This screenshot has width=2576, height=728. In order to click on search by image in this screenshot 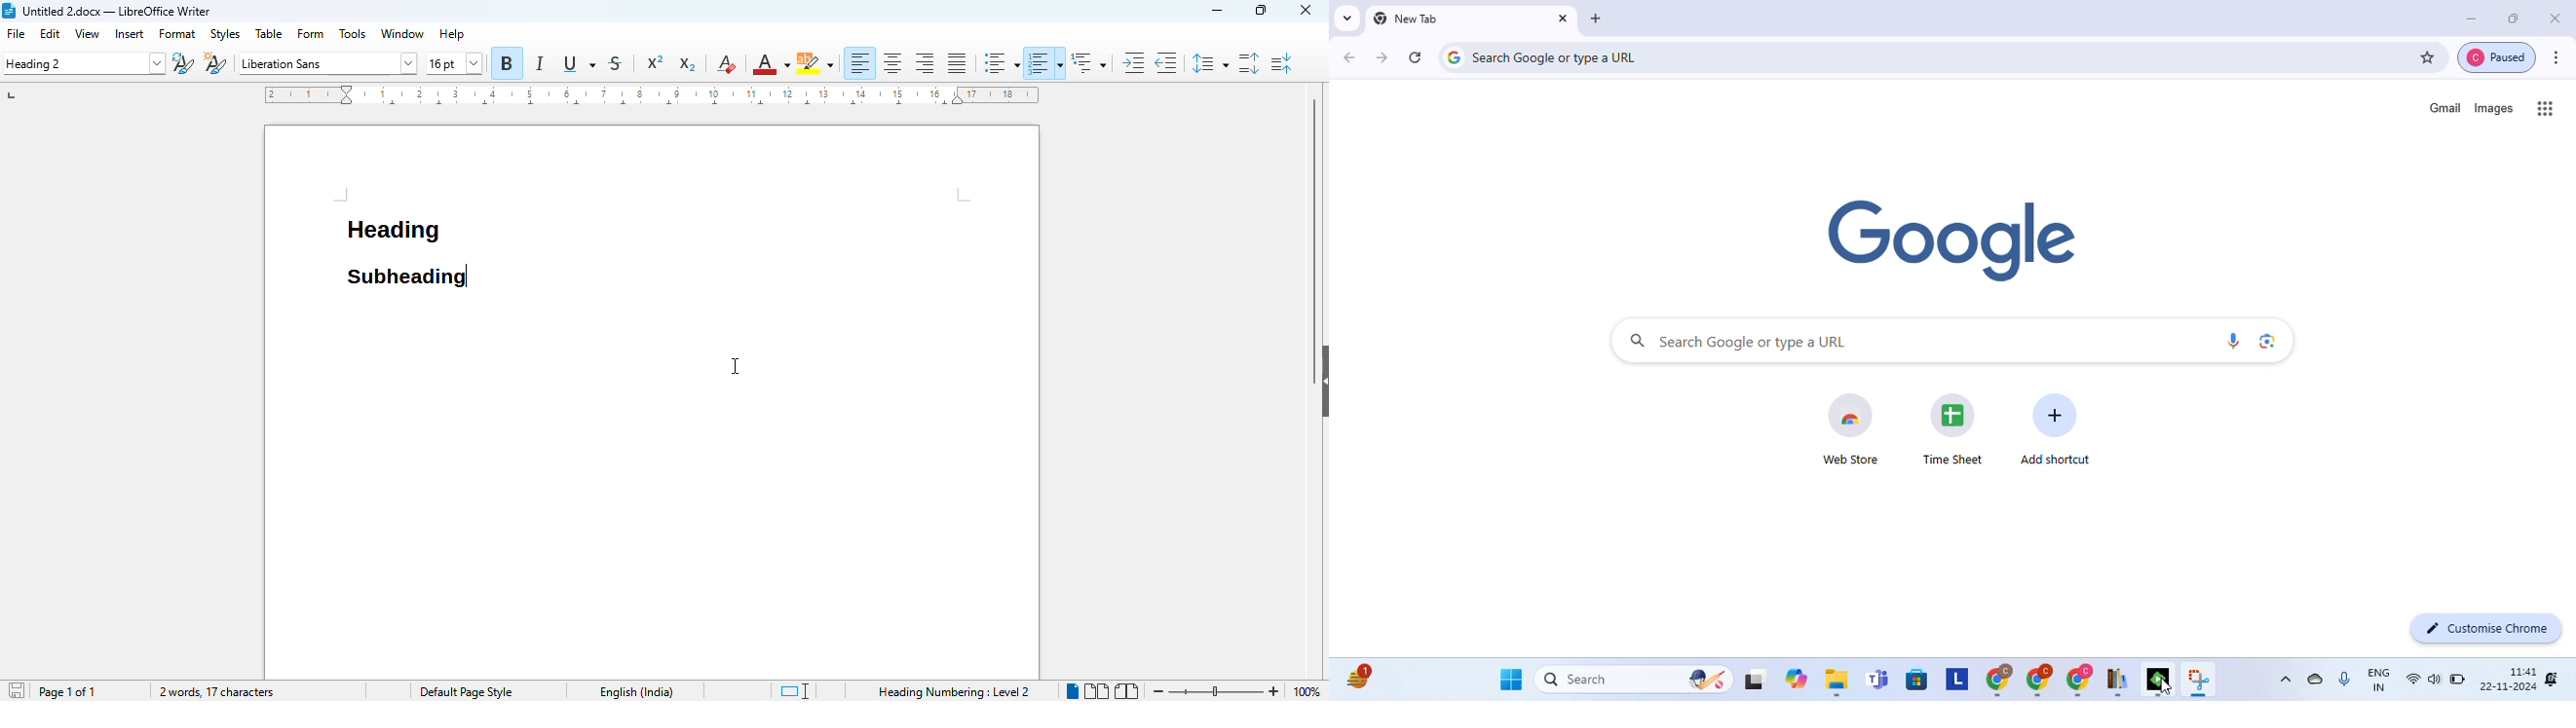, I will do `click(2269, 341)`.